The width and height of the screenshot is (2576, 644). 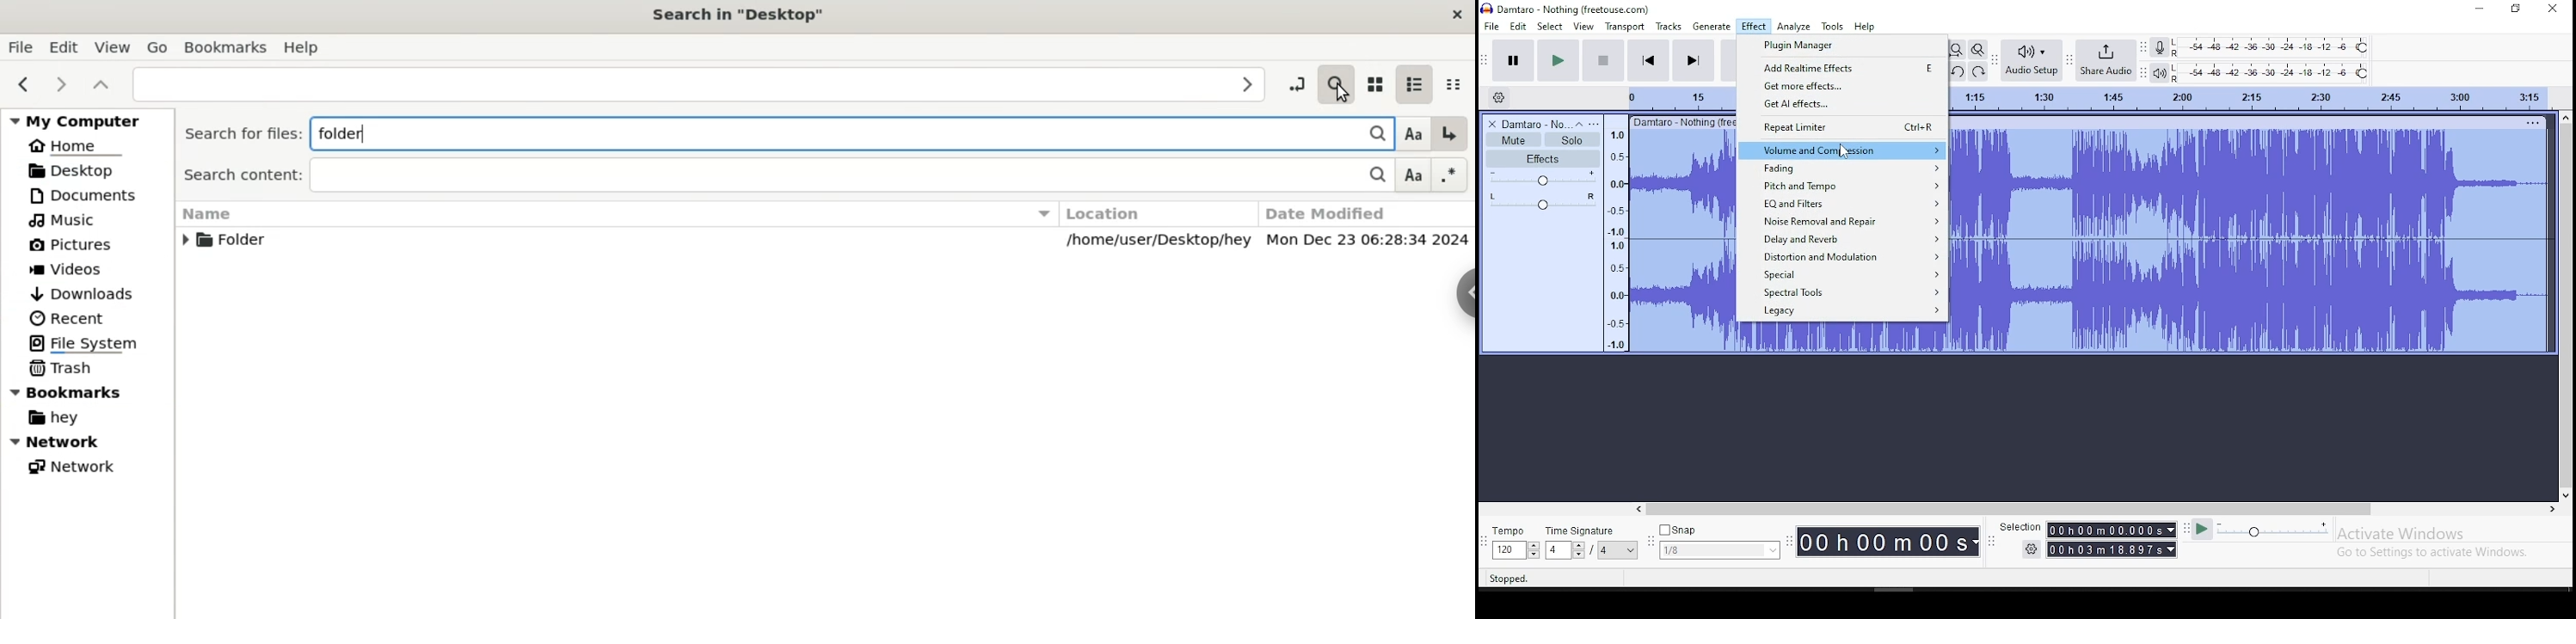 What do you see at coordinates (1572, 140) in the screenshot?
I see `solo` at bounding box center [1572, 140].